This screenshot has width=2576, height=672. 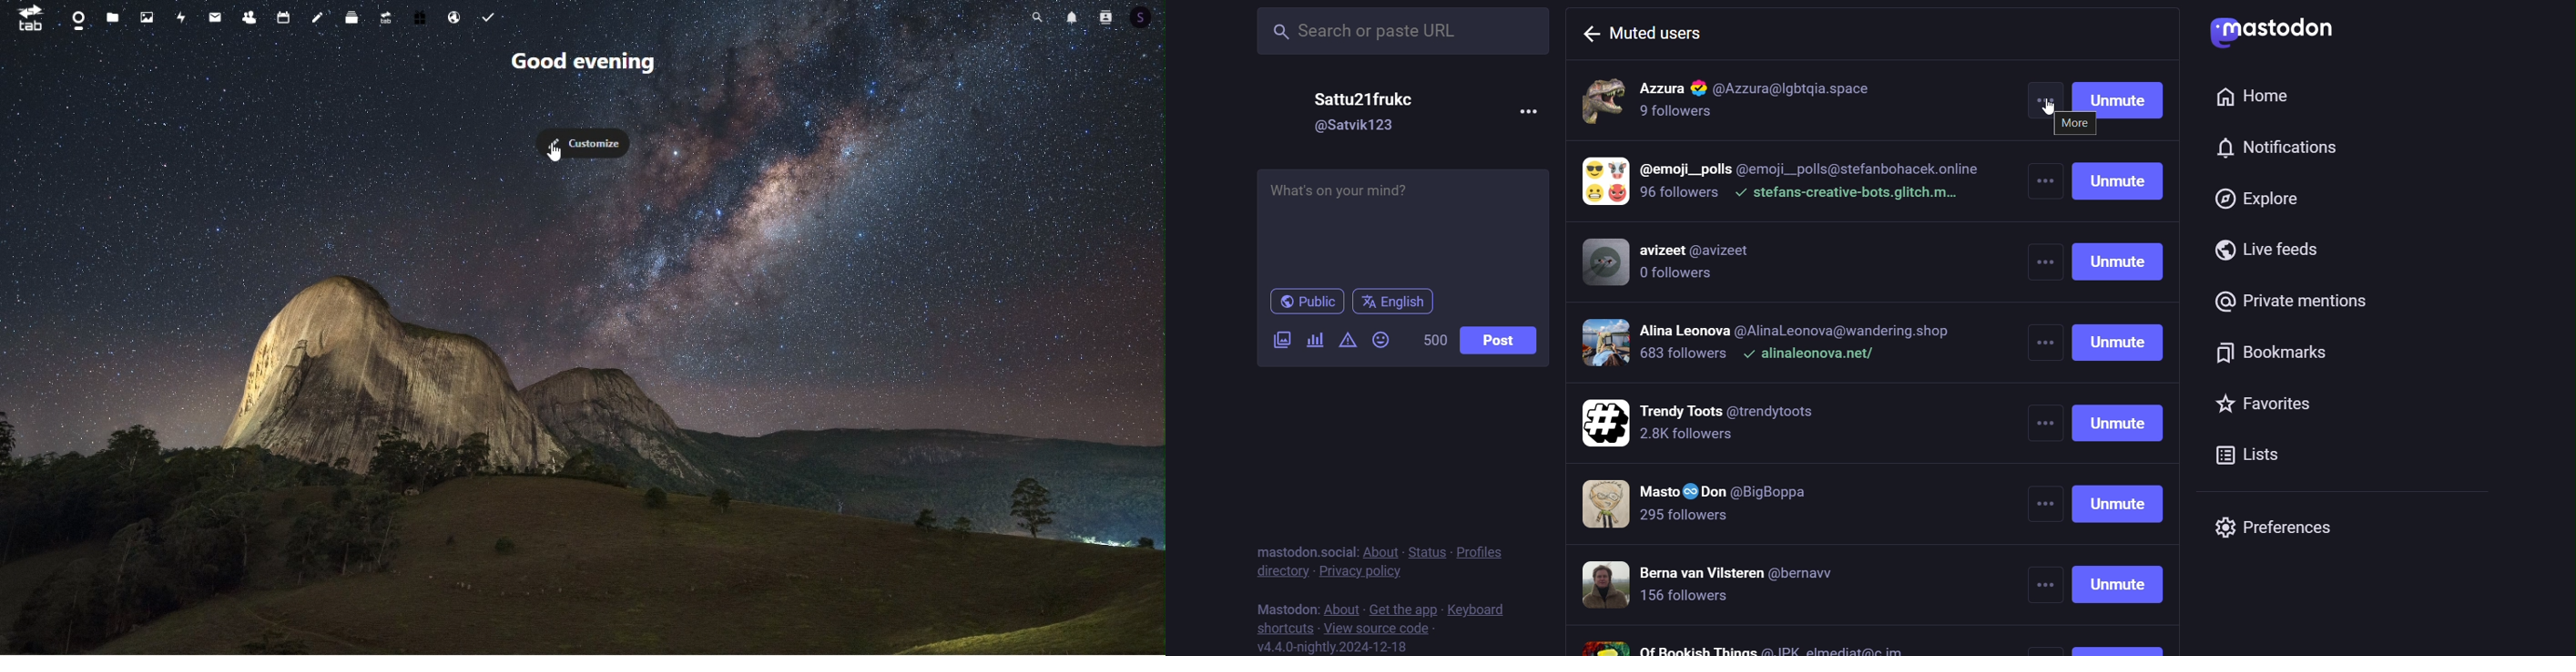 What do you see at coordinates (29, 18) in the screenshot?
I see `tab` at bounding box center [29, 18].